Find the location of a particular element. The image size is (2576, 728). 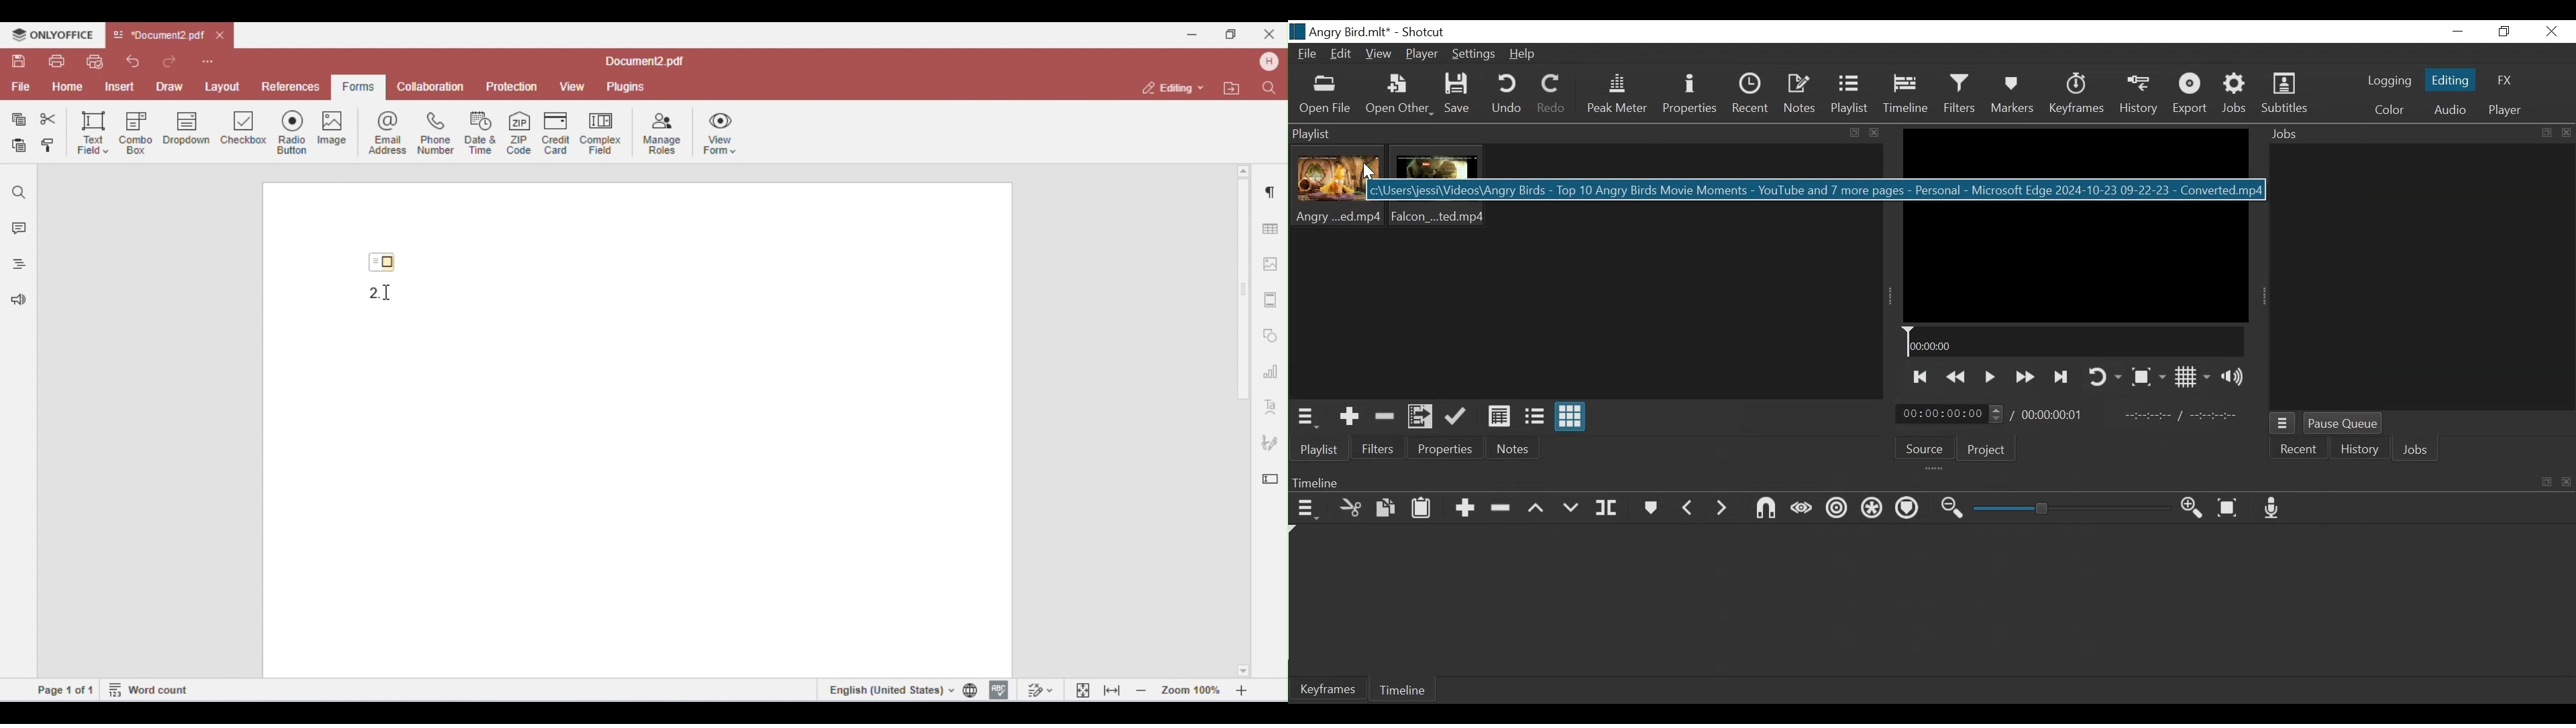

Add the Source to the playlist is located at coordinates (1348, 417).